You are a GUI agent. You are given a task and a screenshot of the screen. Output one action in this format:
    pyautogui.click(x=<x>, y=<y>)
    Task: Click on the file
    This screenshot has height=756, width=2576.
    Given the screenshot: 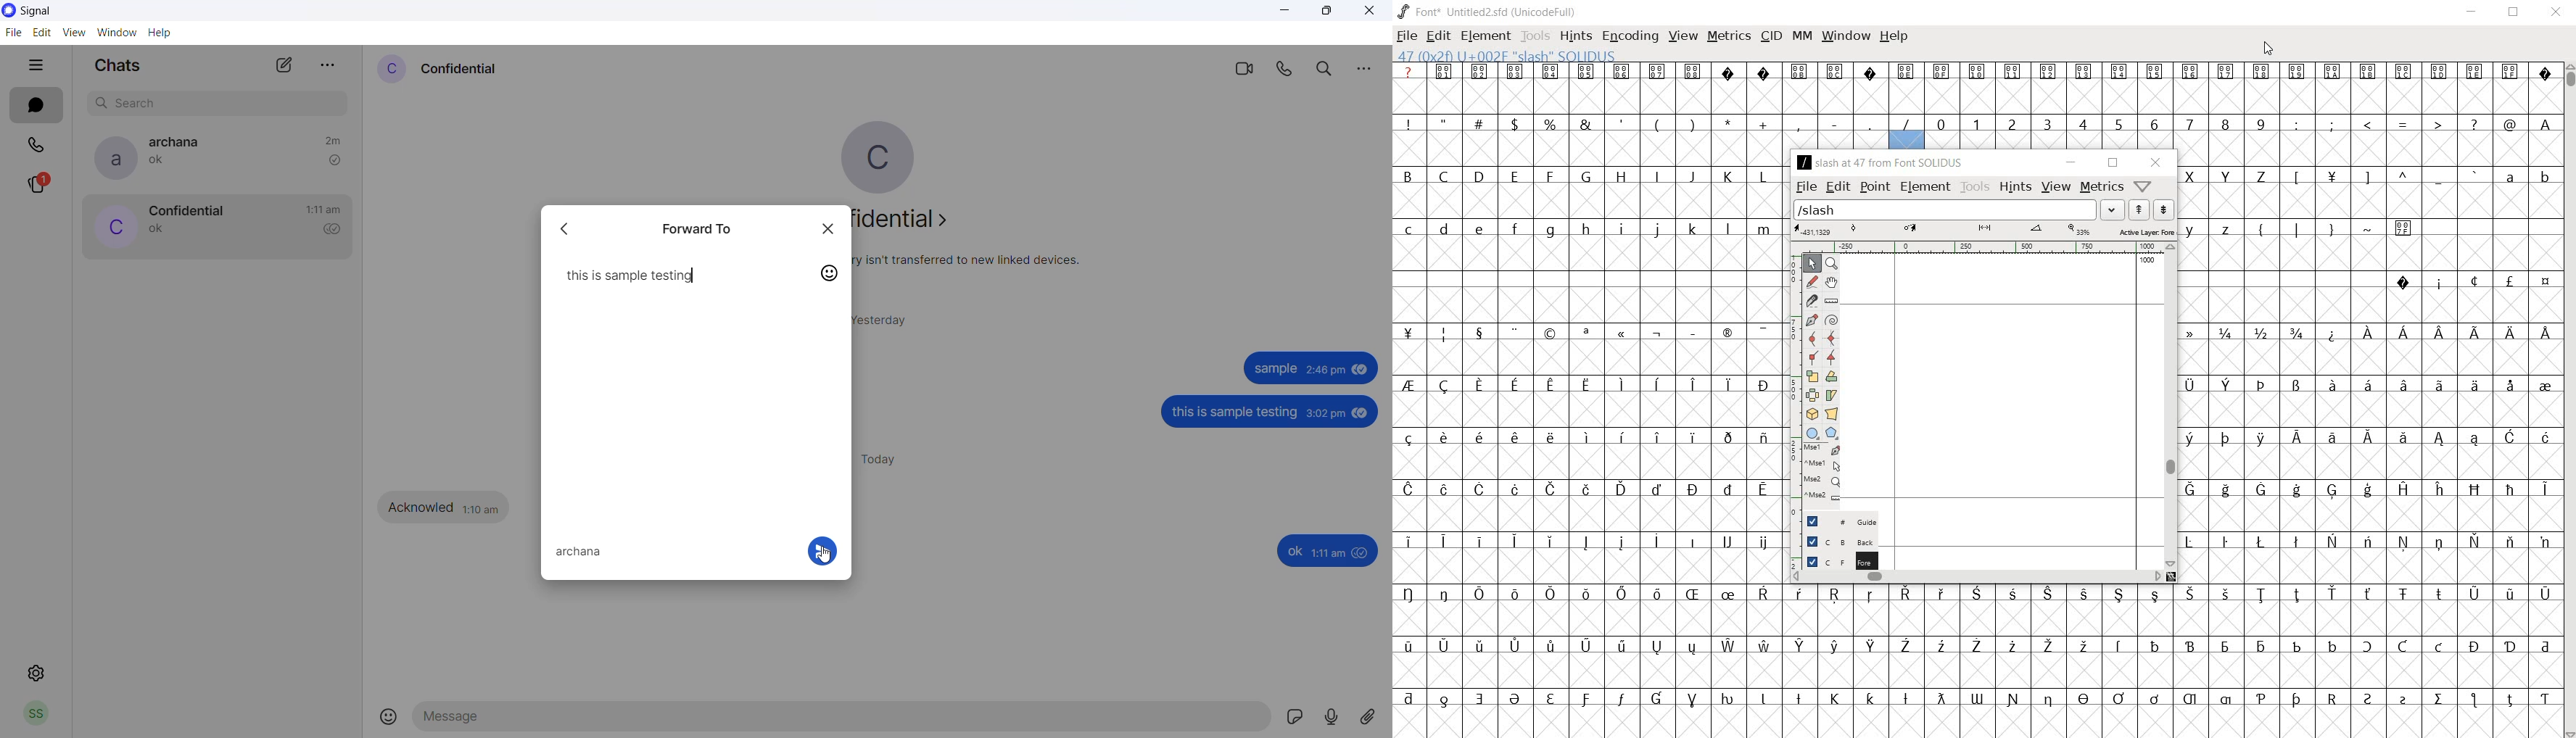 What is the action you would take?
    pyautogui.click(x=12, y=34)
    